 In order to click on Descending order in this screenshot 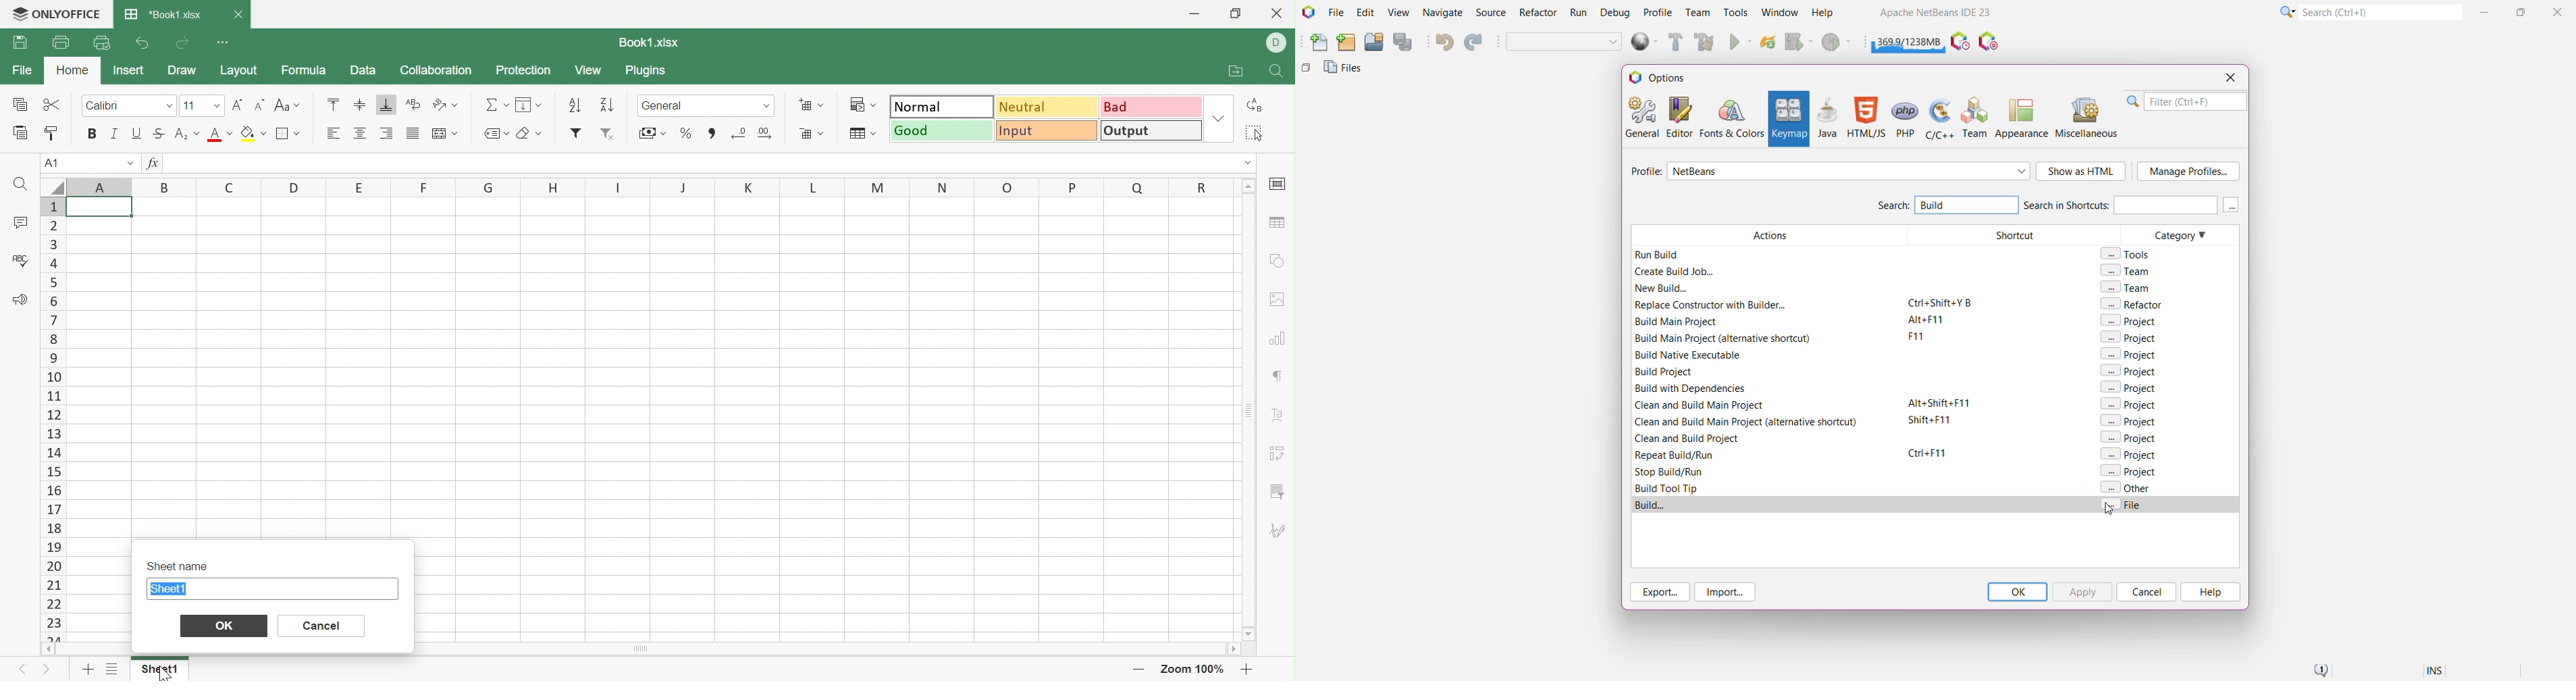, I will do `click(606, 104)`.